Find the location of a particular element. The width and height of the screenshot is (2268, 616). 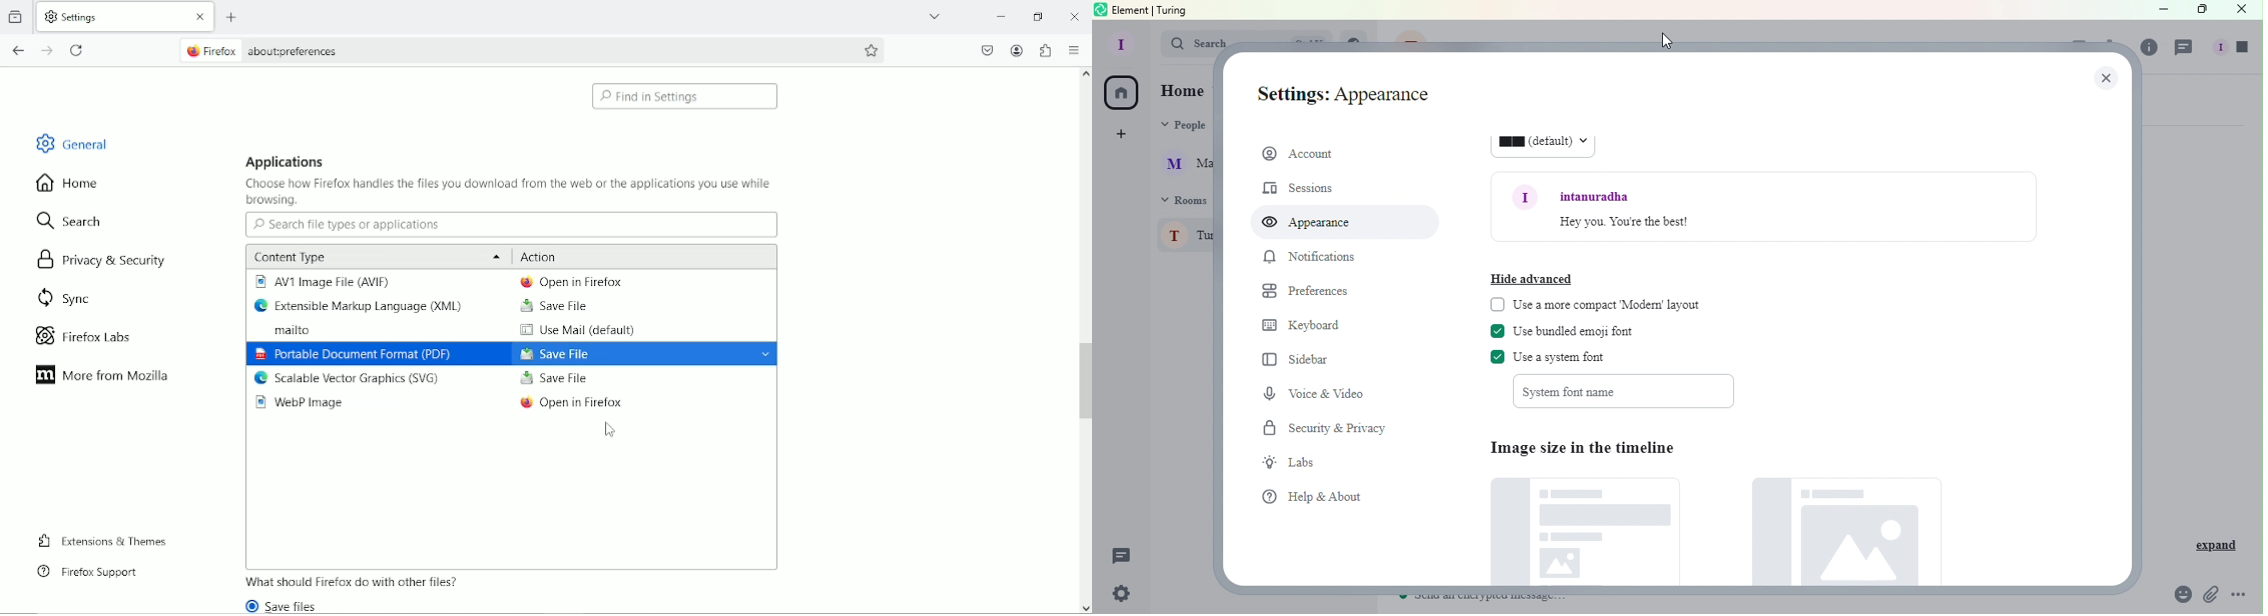

Attachment is located at coordinates (2212, 596).